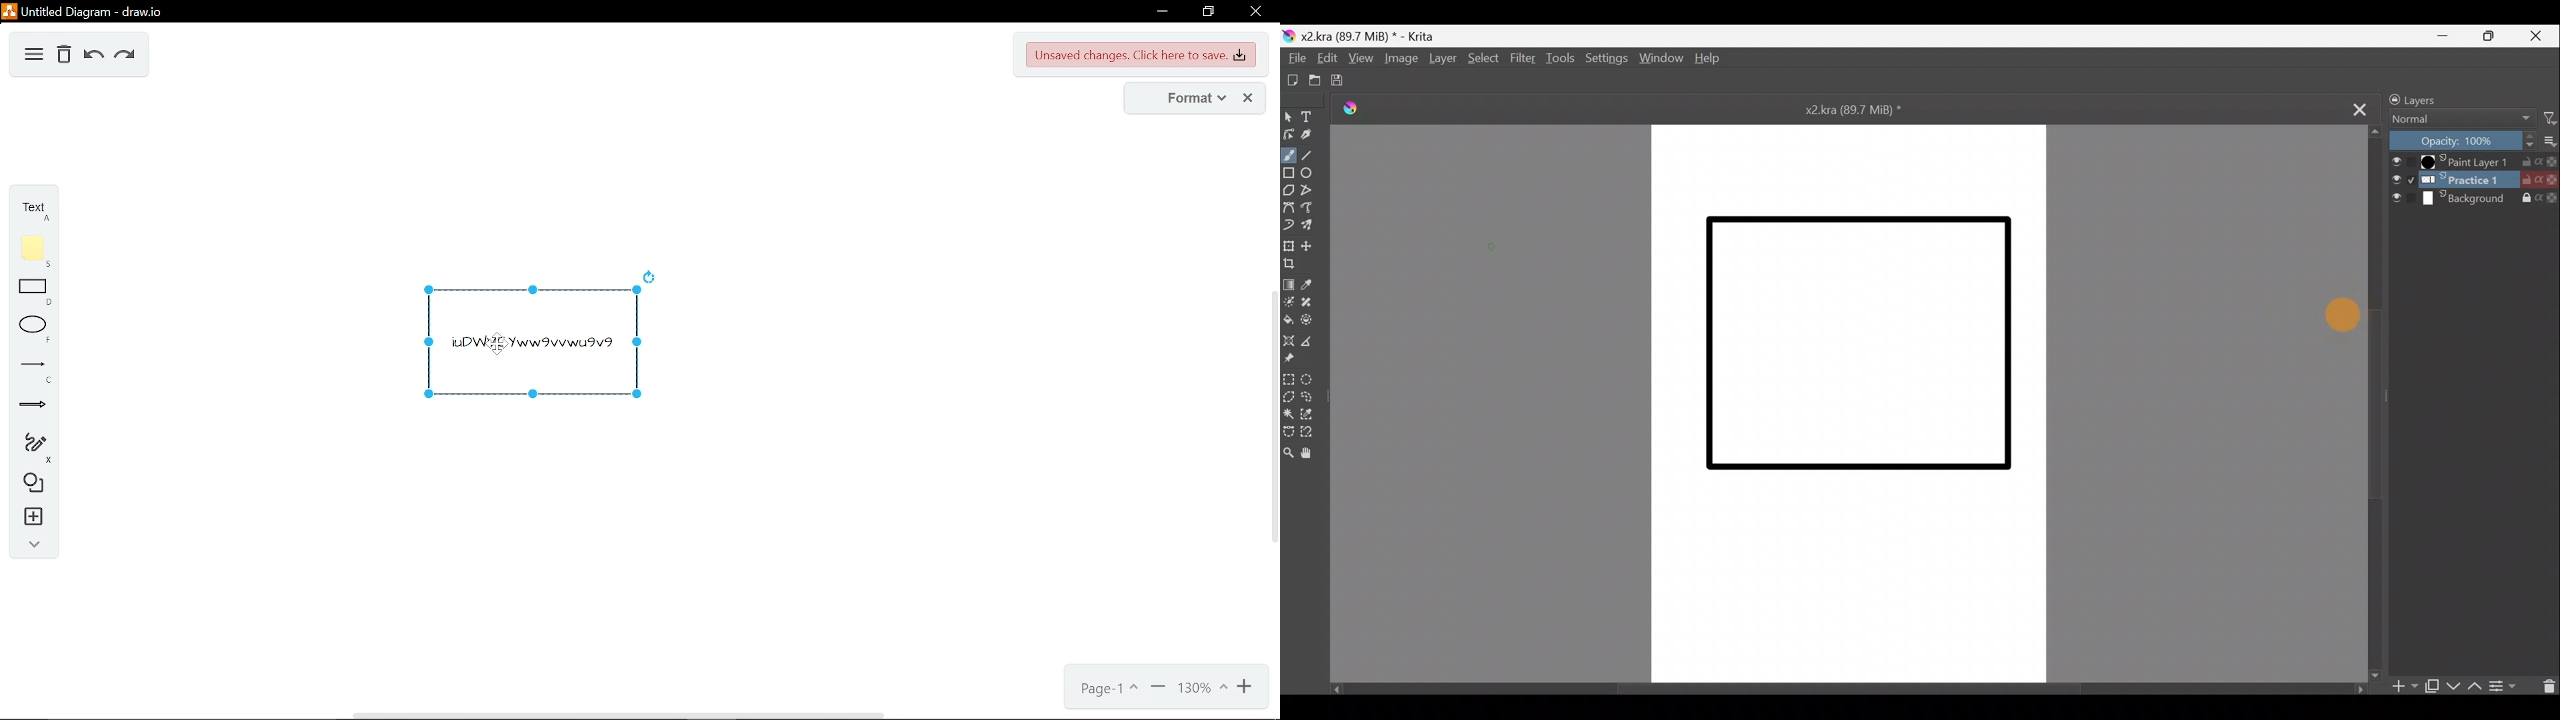  What do you see at coordinates (27, 368) in the screenshot?
I see `lines` at bounding box center [27, 368].